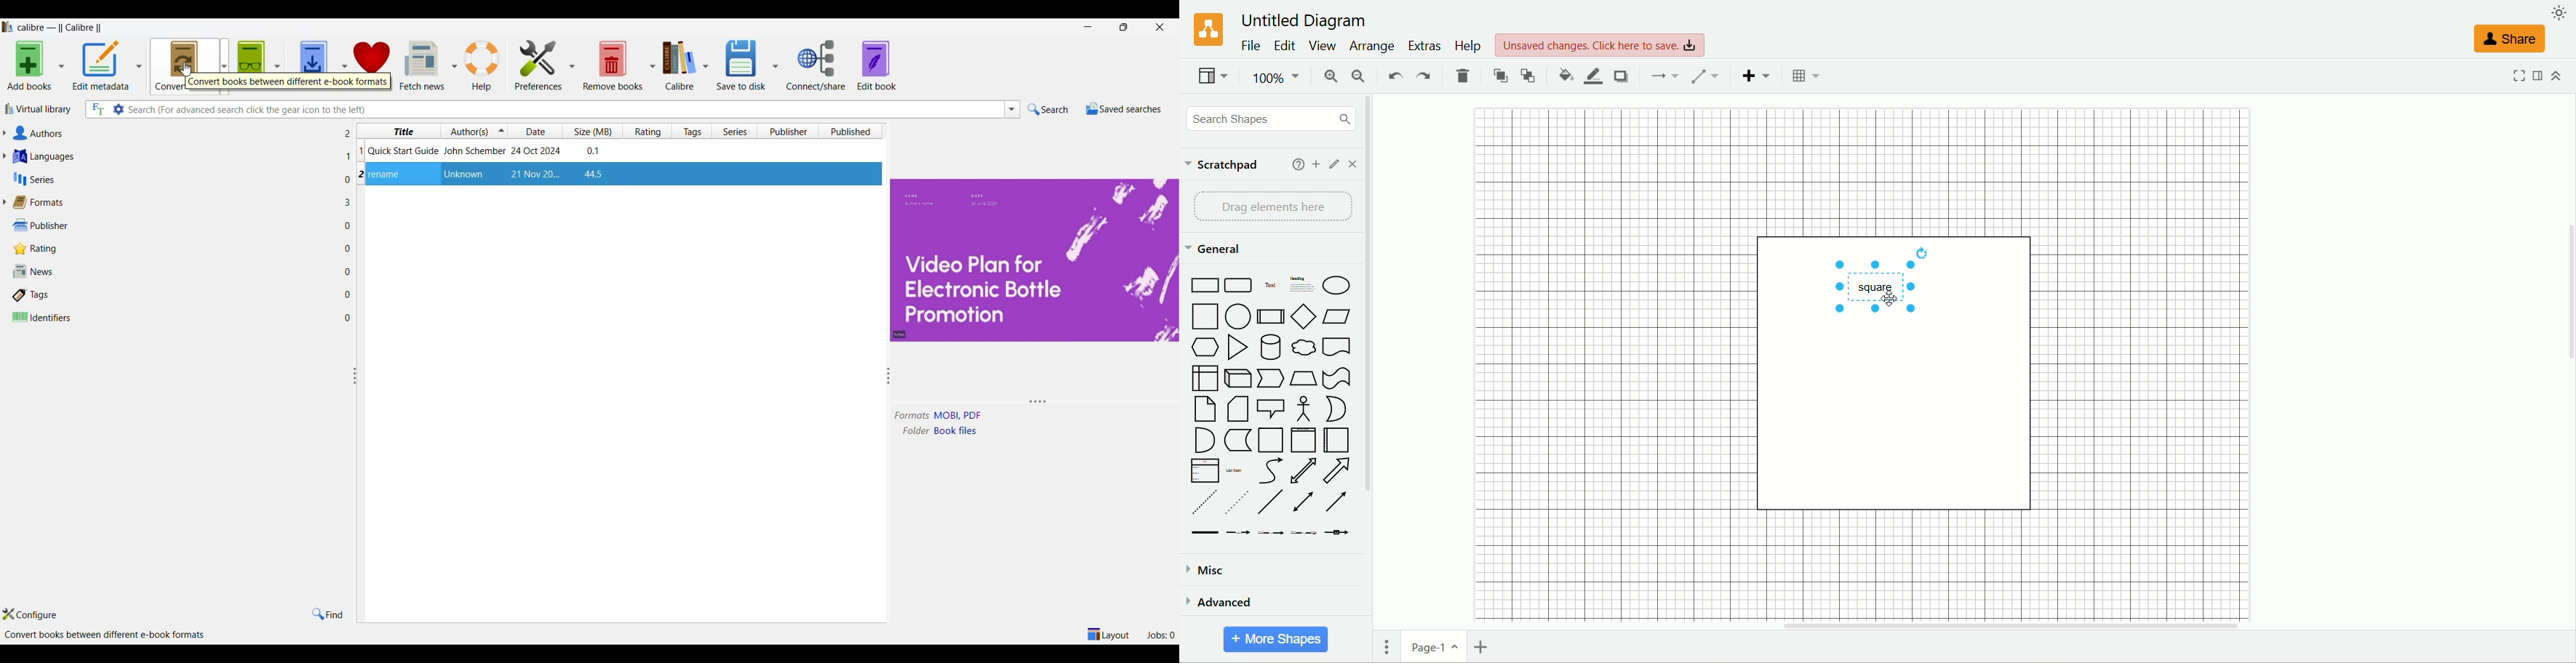  Describe the element at coordinates (1279, 77) in the screenshot. I see `zoom factor` at that location.